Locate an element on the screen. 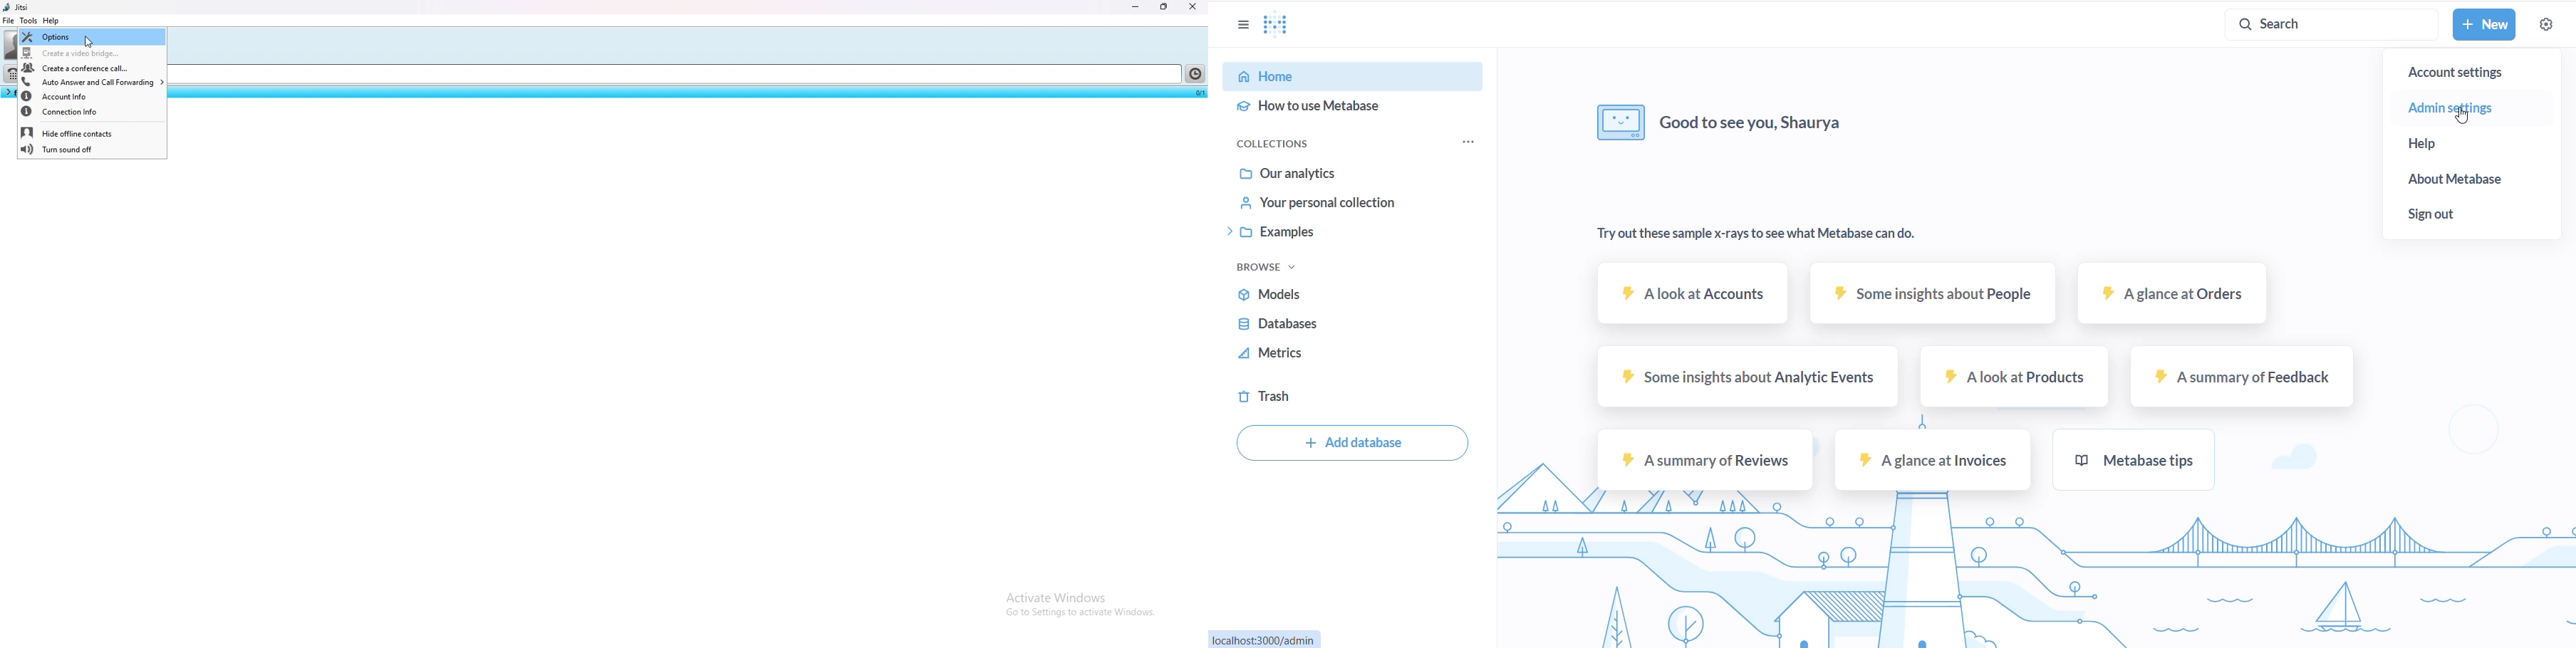  auto answer is located at coordinates (92, 82).